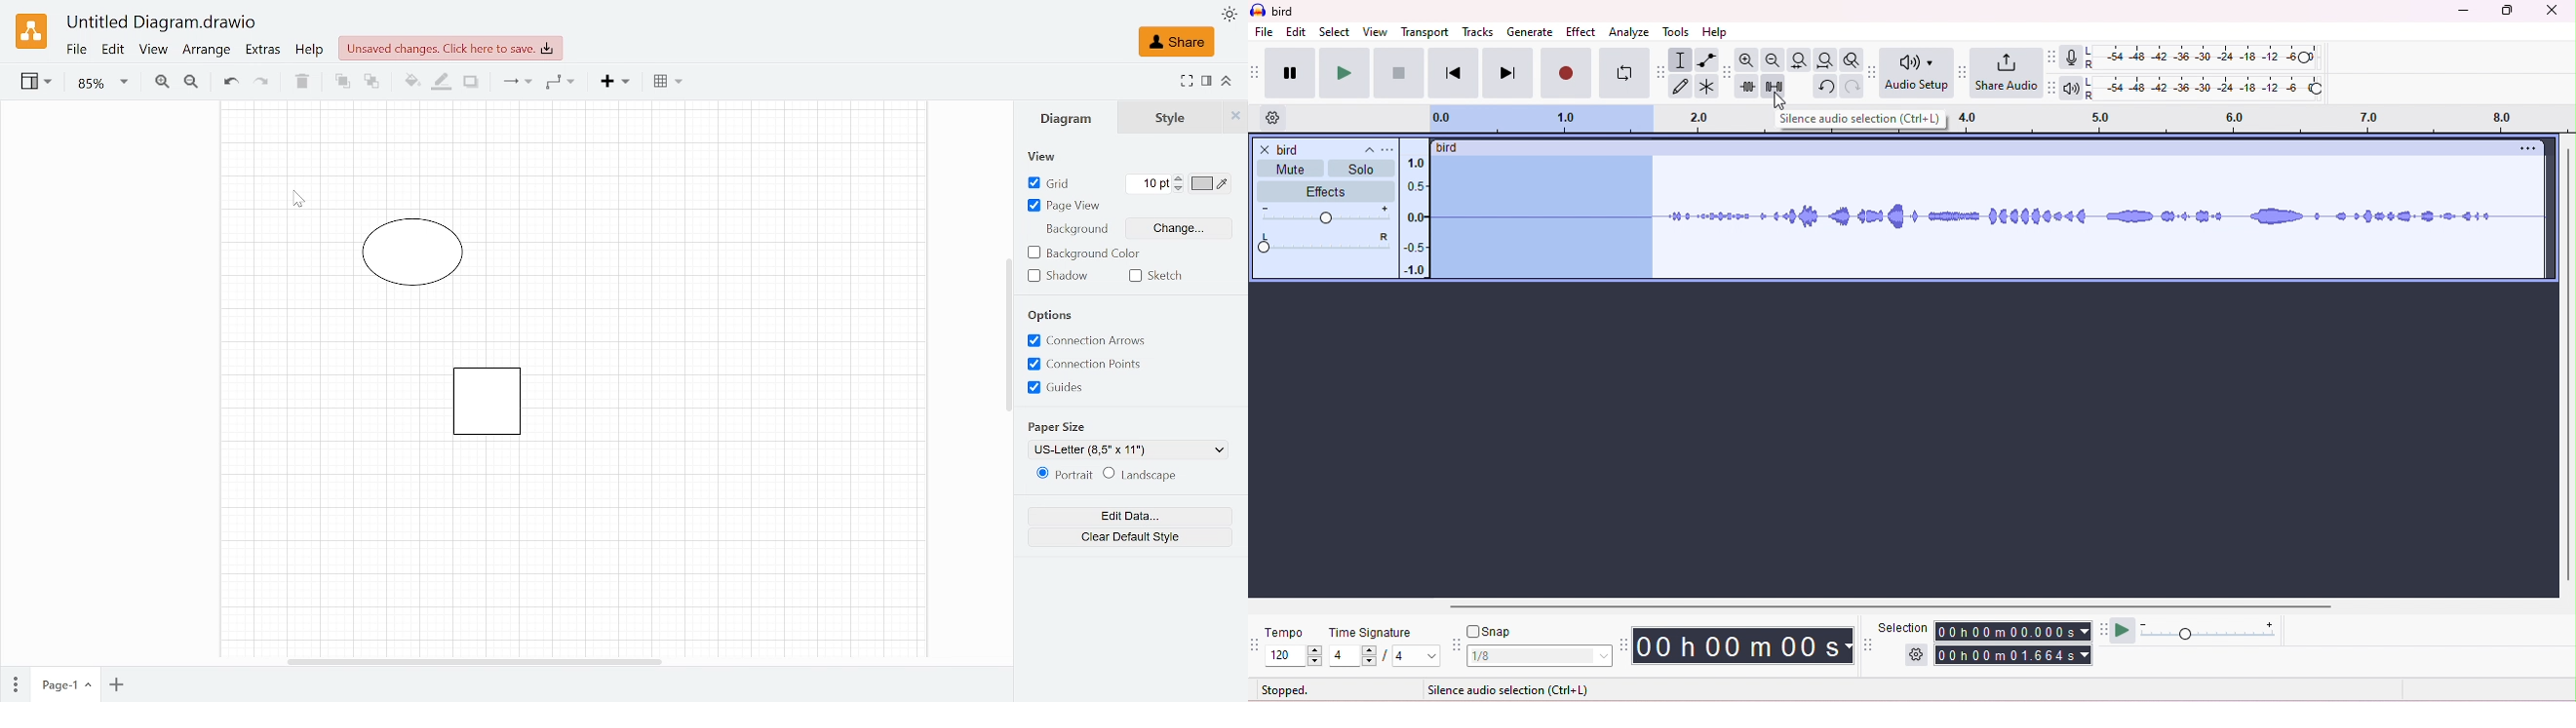  Describe the element at coordinates (1452, 74) in the screenshot. I see `previous` at that location.